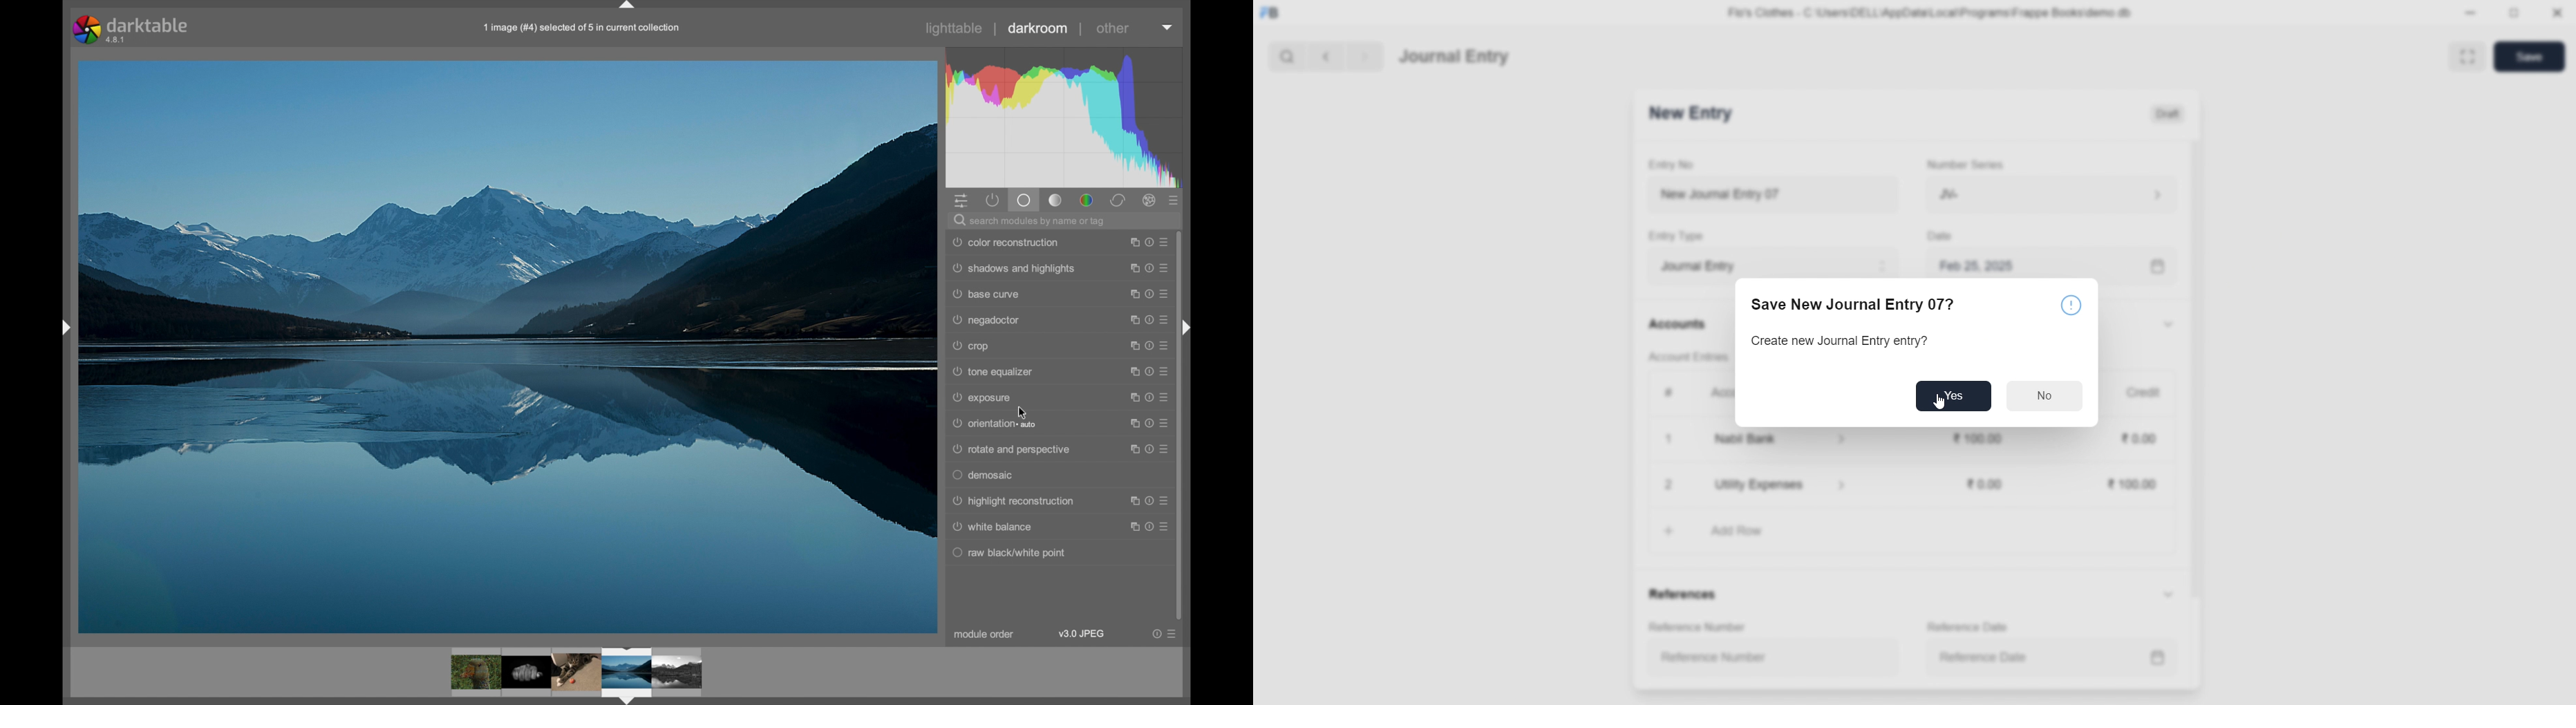 This screenshot has width=2576, height=728. What do you see at coordinates (1150, 423) in the screenshot?
I see `more options` at bounding box center [1150, 423].